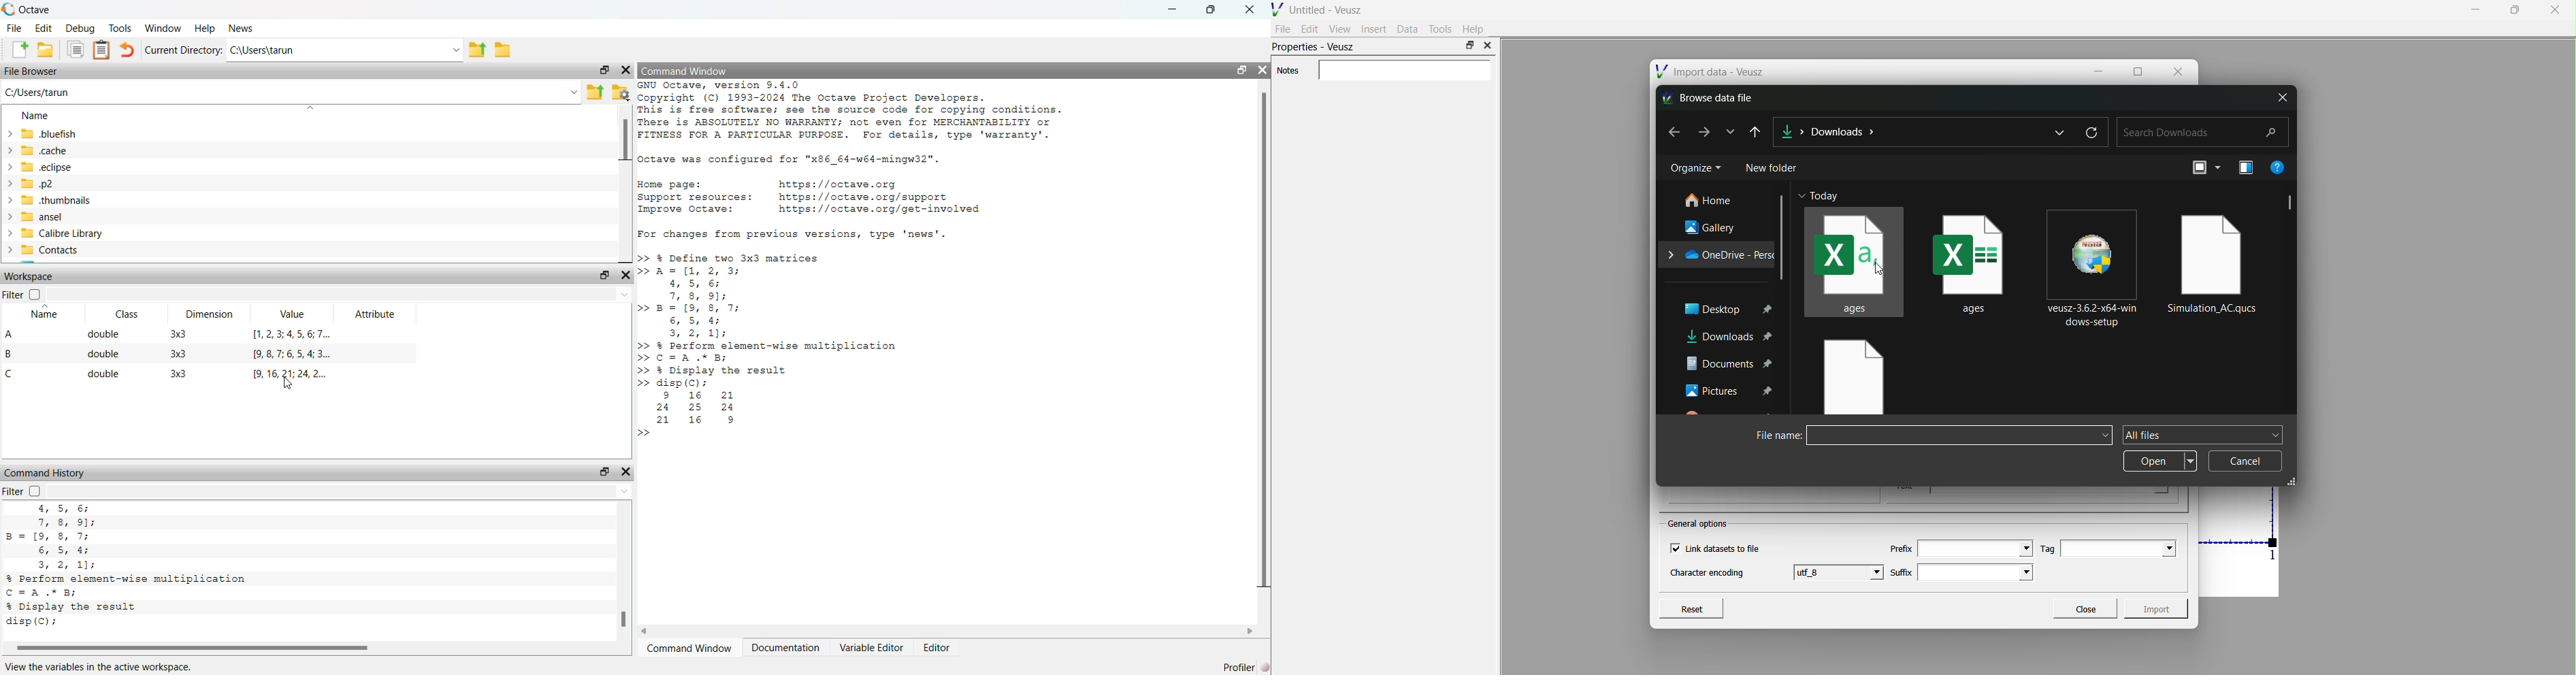 The width and height of the screenshot is (2576, 700). I want to click on Editor, so click(937, 649).